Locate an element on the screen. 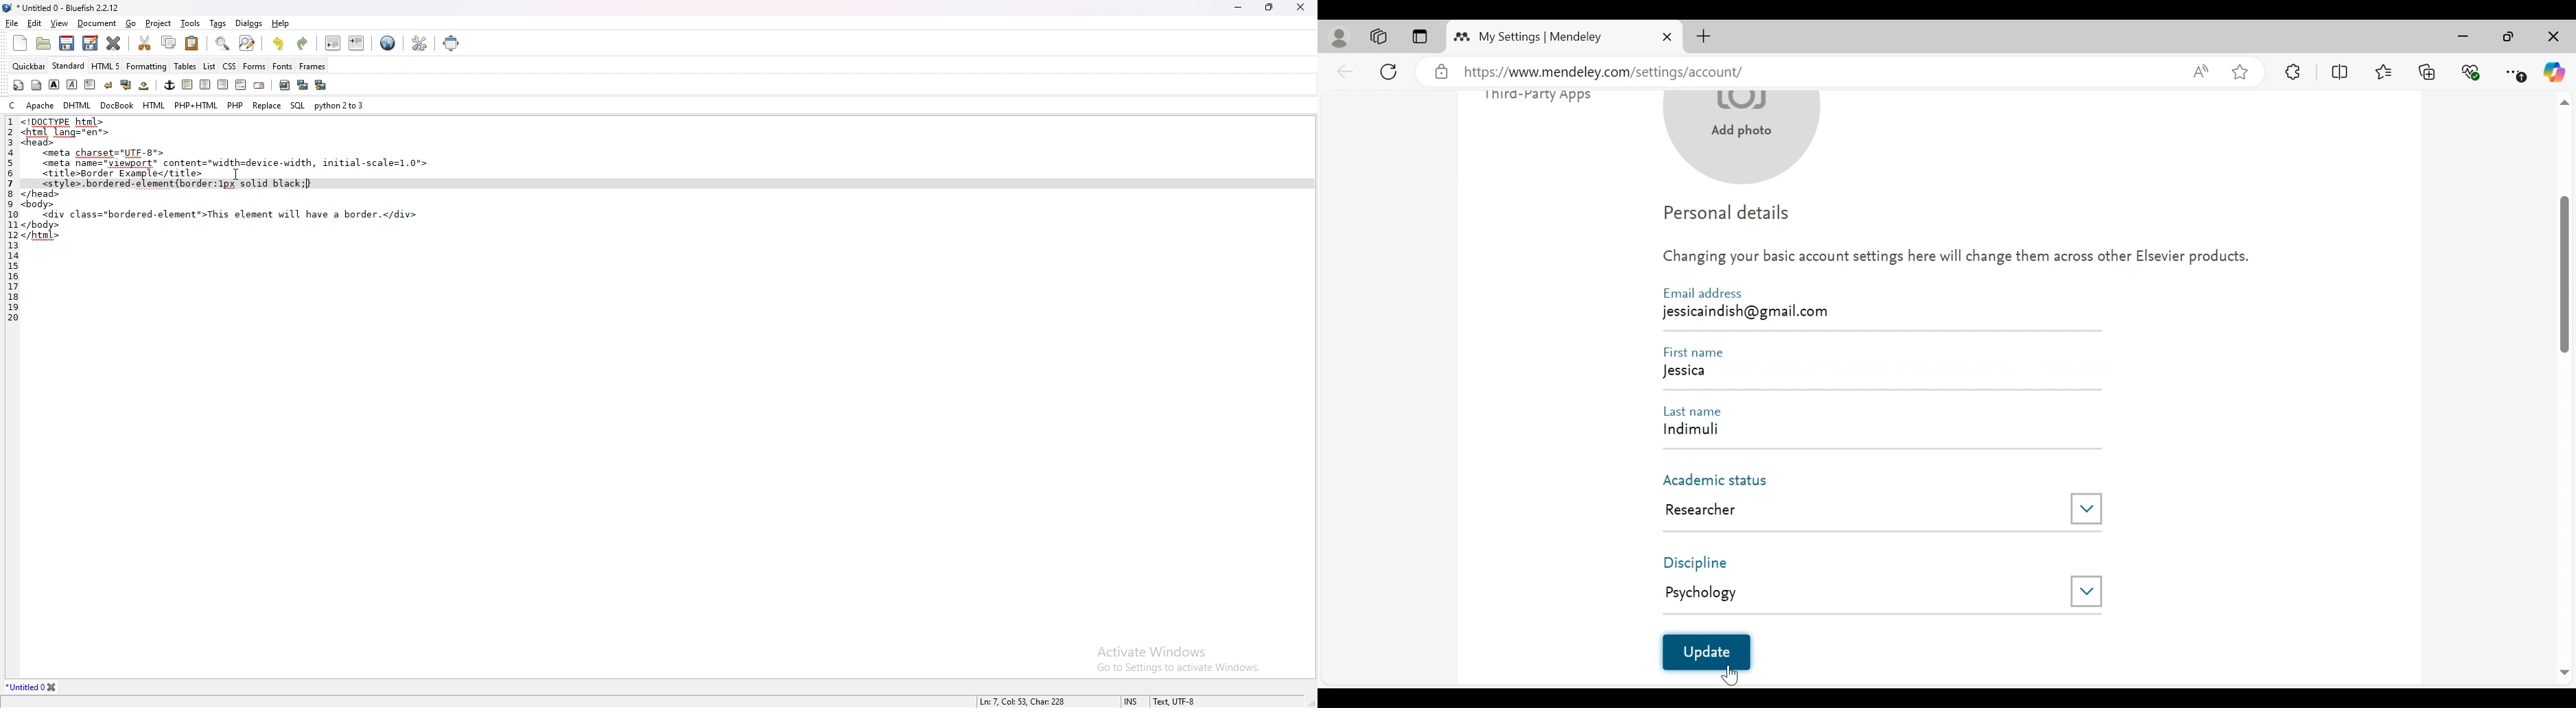 The height and width of the screenshot is (728, 2576). advanced find and replace is located at coordinates (248, 43).